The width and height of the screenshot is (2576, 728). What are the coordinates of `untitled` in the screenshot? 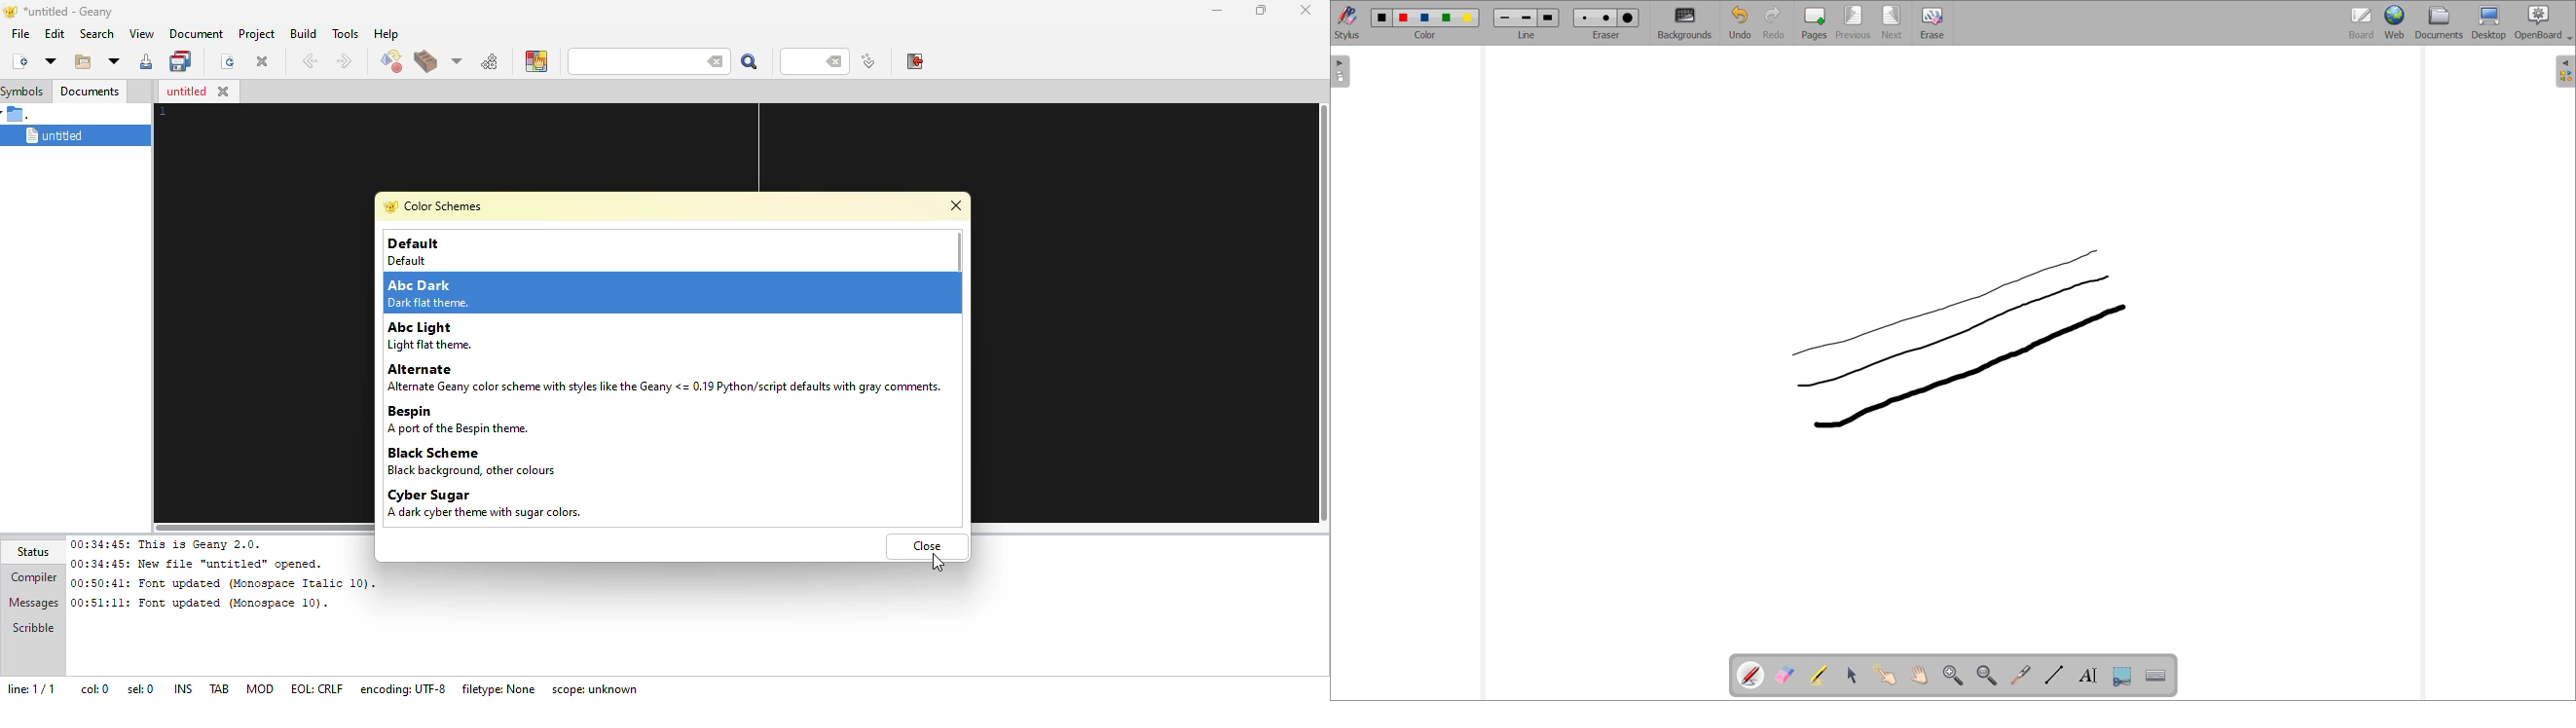 It's located at (71, 136).